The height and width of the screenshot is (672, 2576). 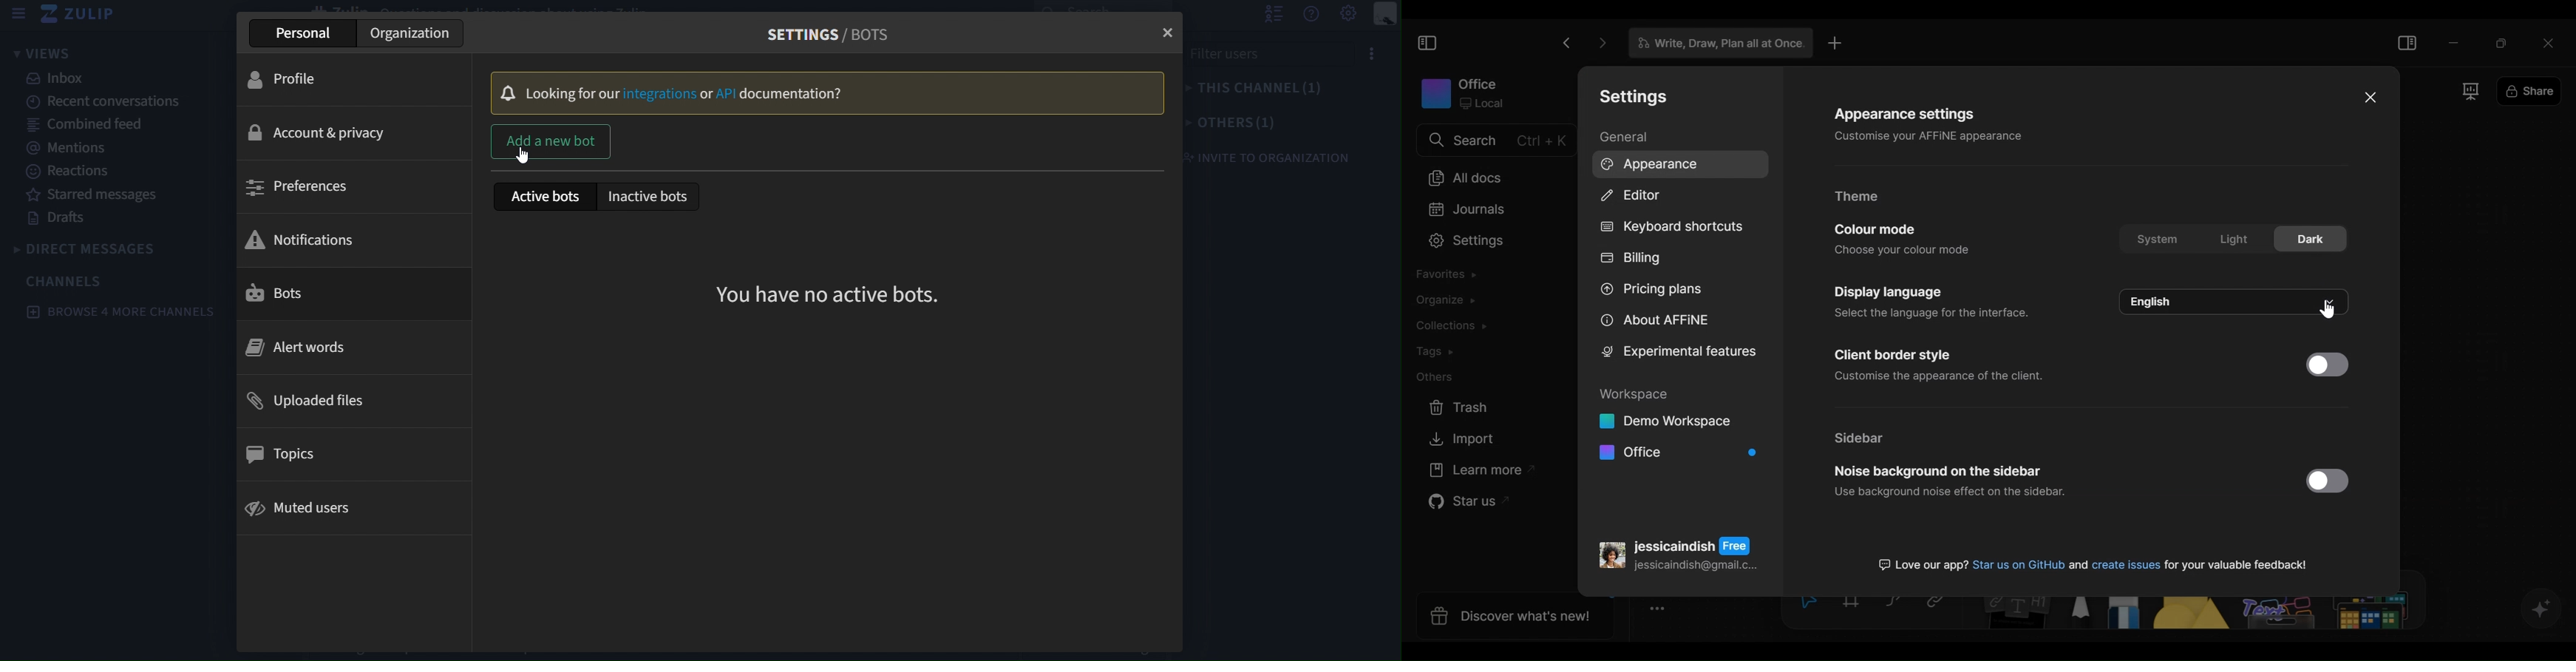 What do you see at coordinates (2015, 614) in the screenshot?
I see `Note` at bounding box center [2015, 614].